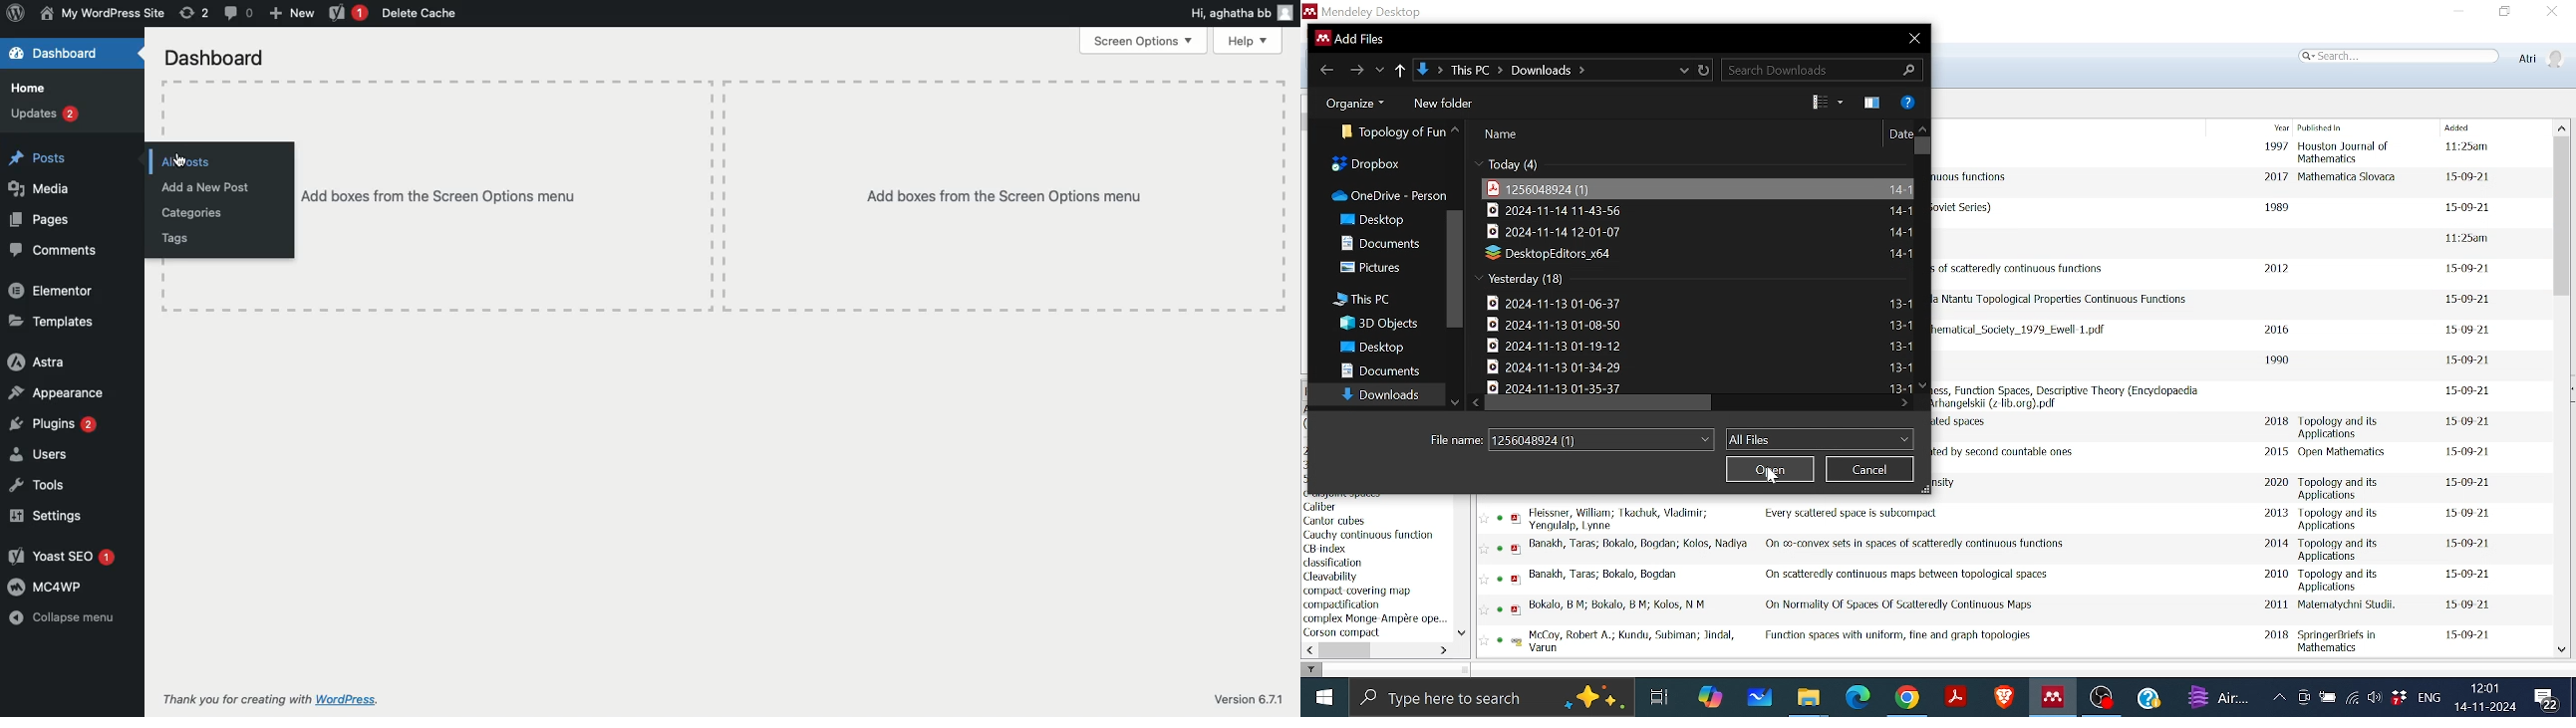 This screenshot has height=728, width=2576. What do you see at coordinates (1322, 696) in the screenshot?
I see `Start` at bounding box center [1322, 696].